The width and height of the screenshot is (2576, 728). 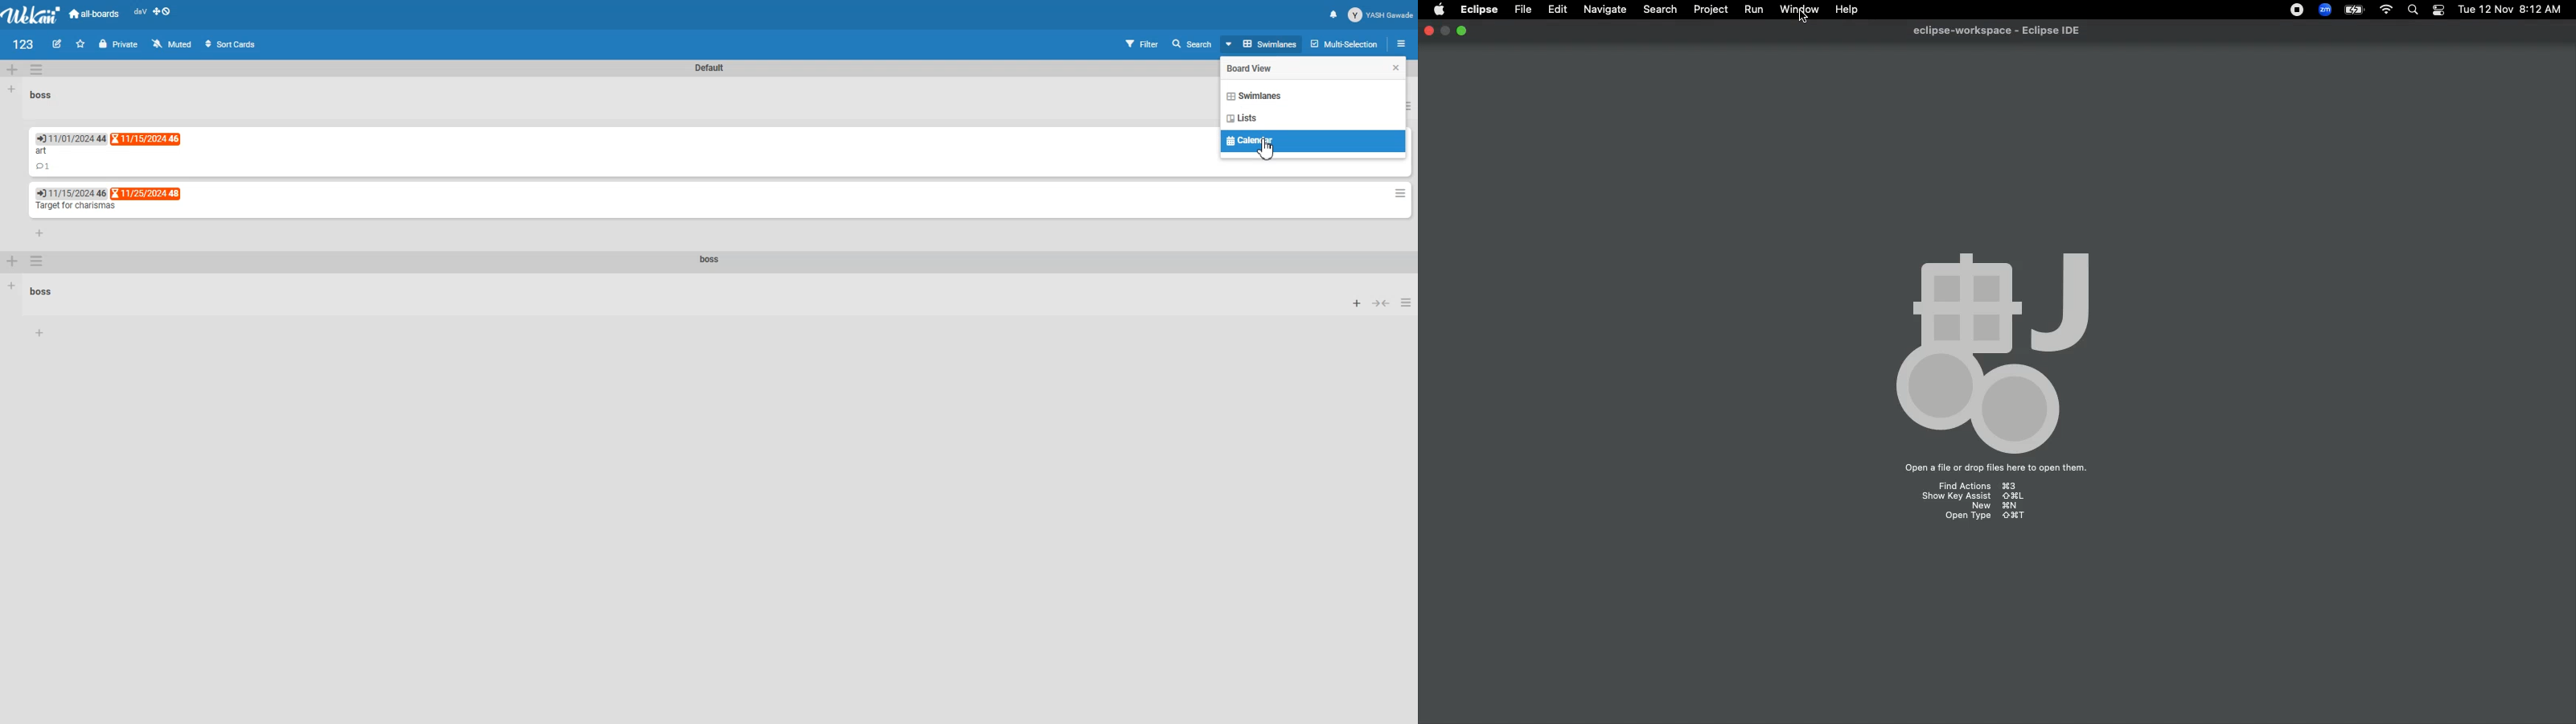 What do you see at coordinates (40, 333) in the screenshot?
I see `Add Card` at bounding box center [40, 333].